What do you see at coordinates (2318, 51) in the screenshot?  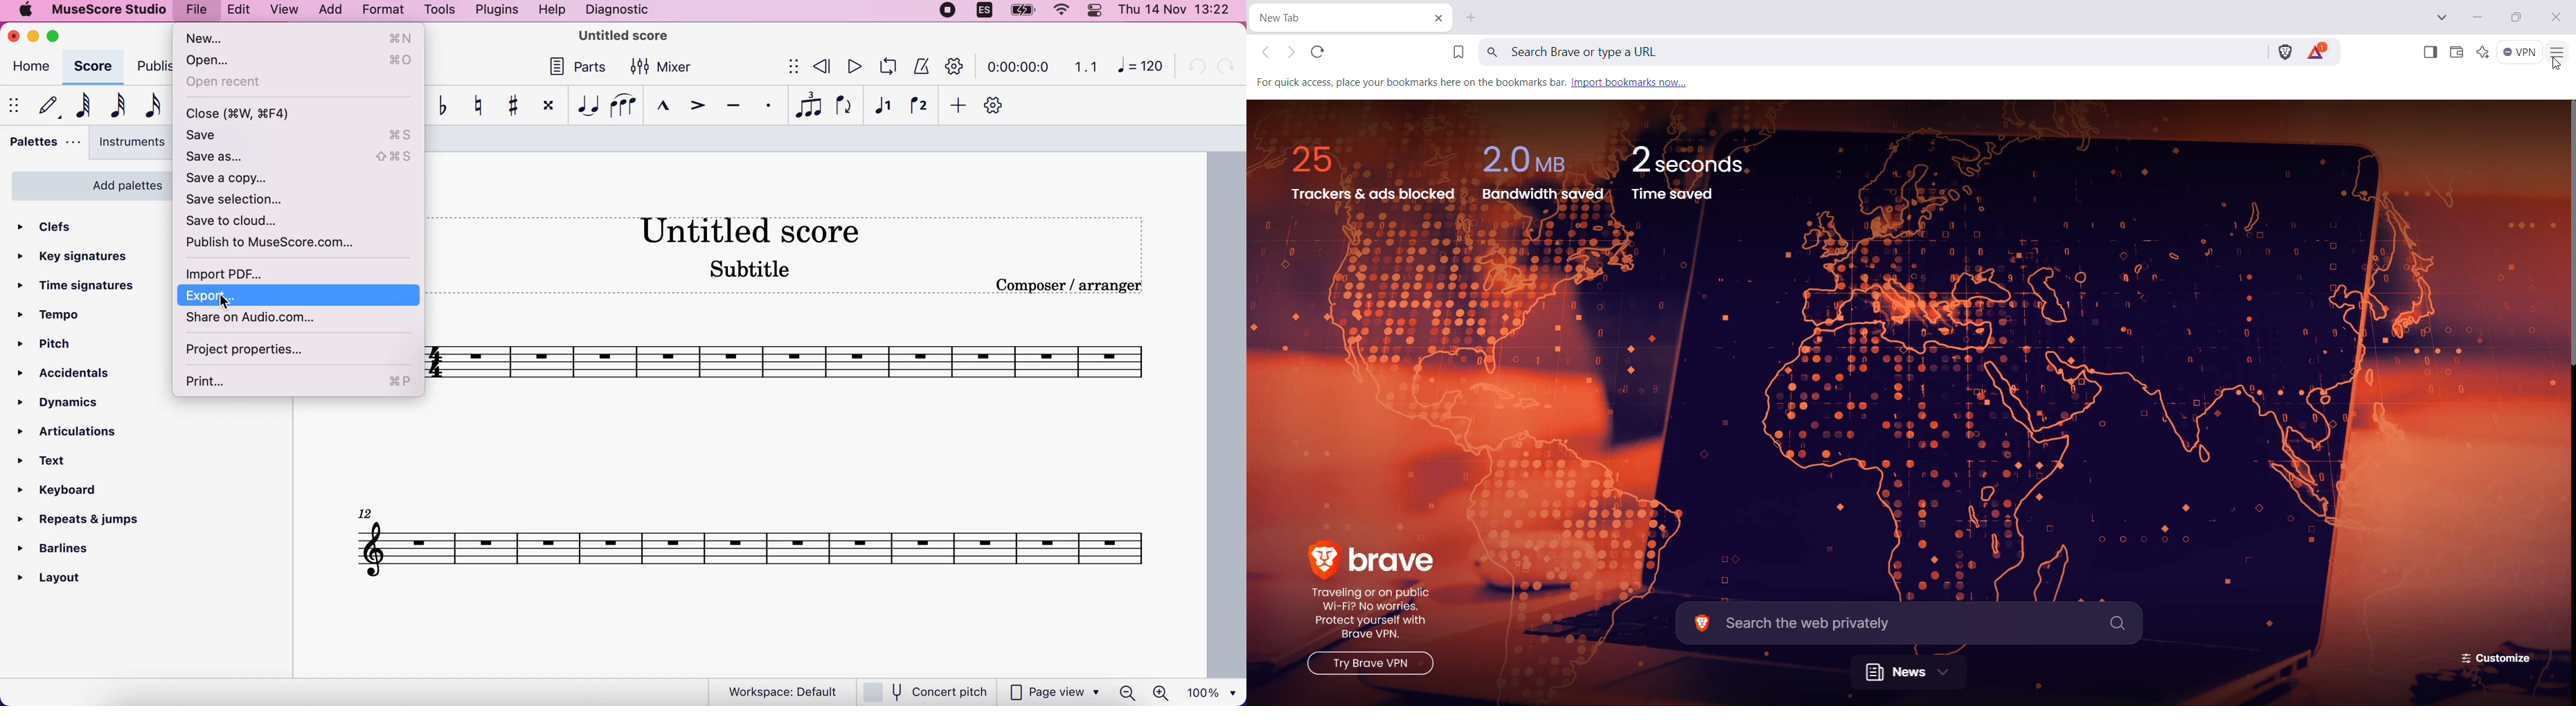 I see `Earn tokens for private Ads you see in Brave` at bounding box center [2318, 51].